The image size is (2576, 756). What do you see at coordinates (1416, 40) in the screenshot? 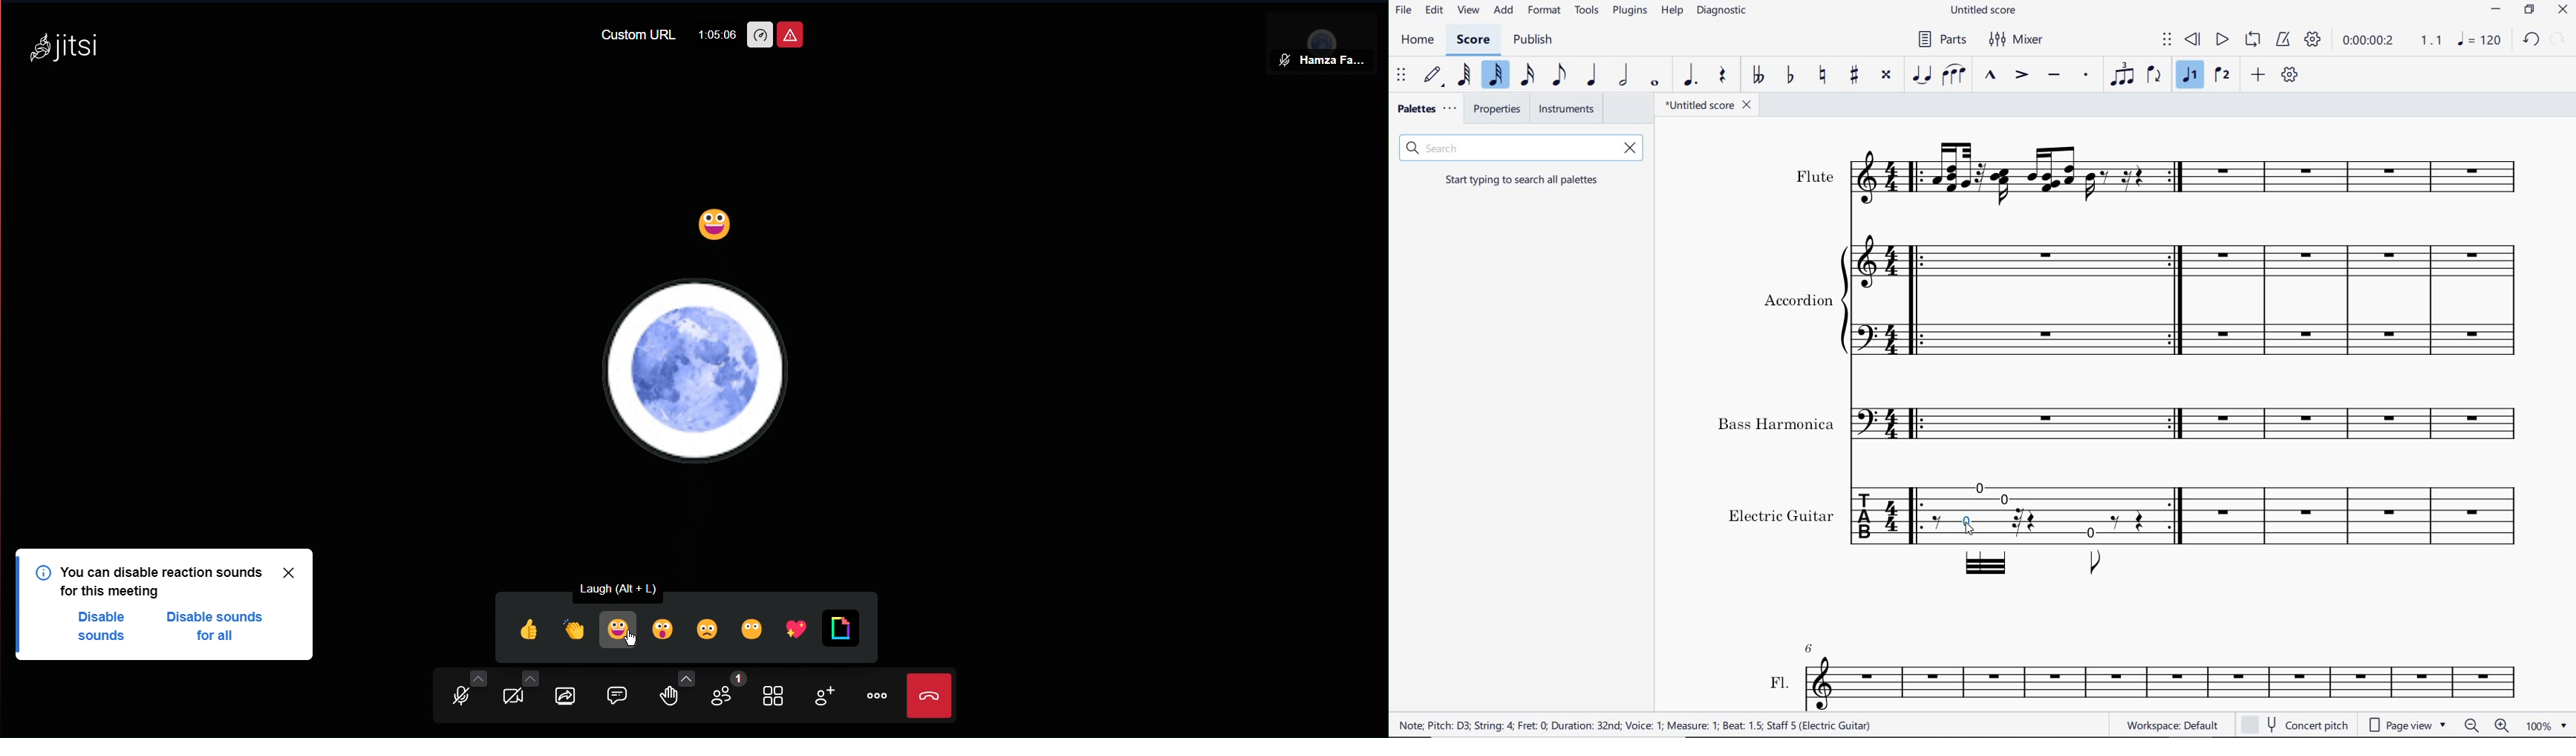
I see `home` at bounding box center [1416, 40].